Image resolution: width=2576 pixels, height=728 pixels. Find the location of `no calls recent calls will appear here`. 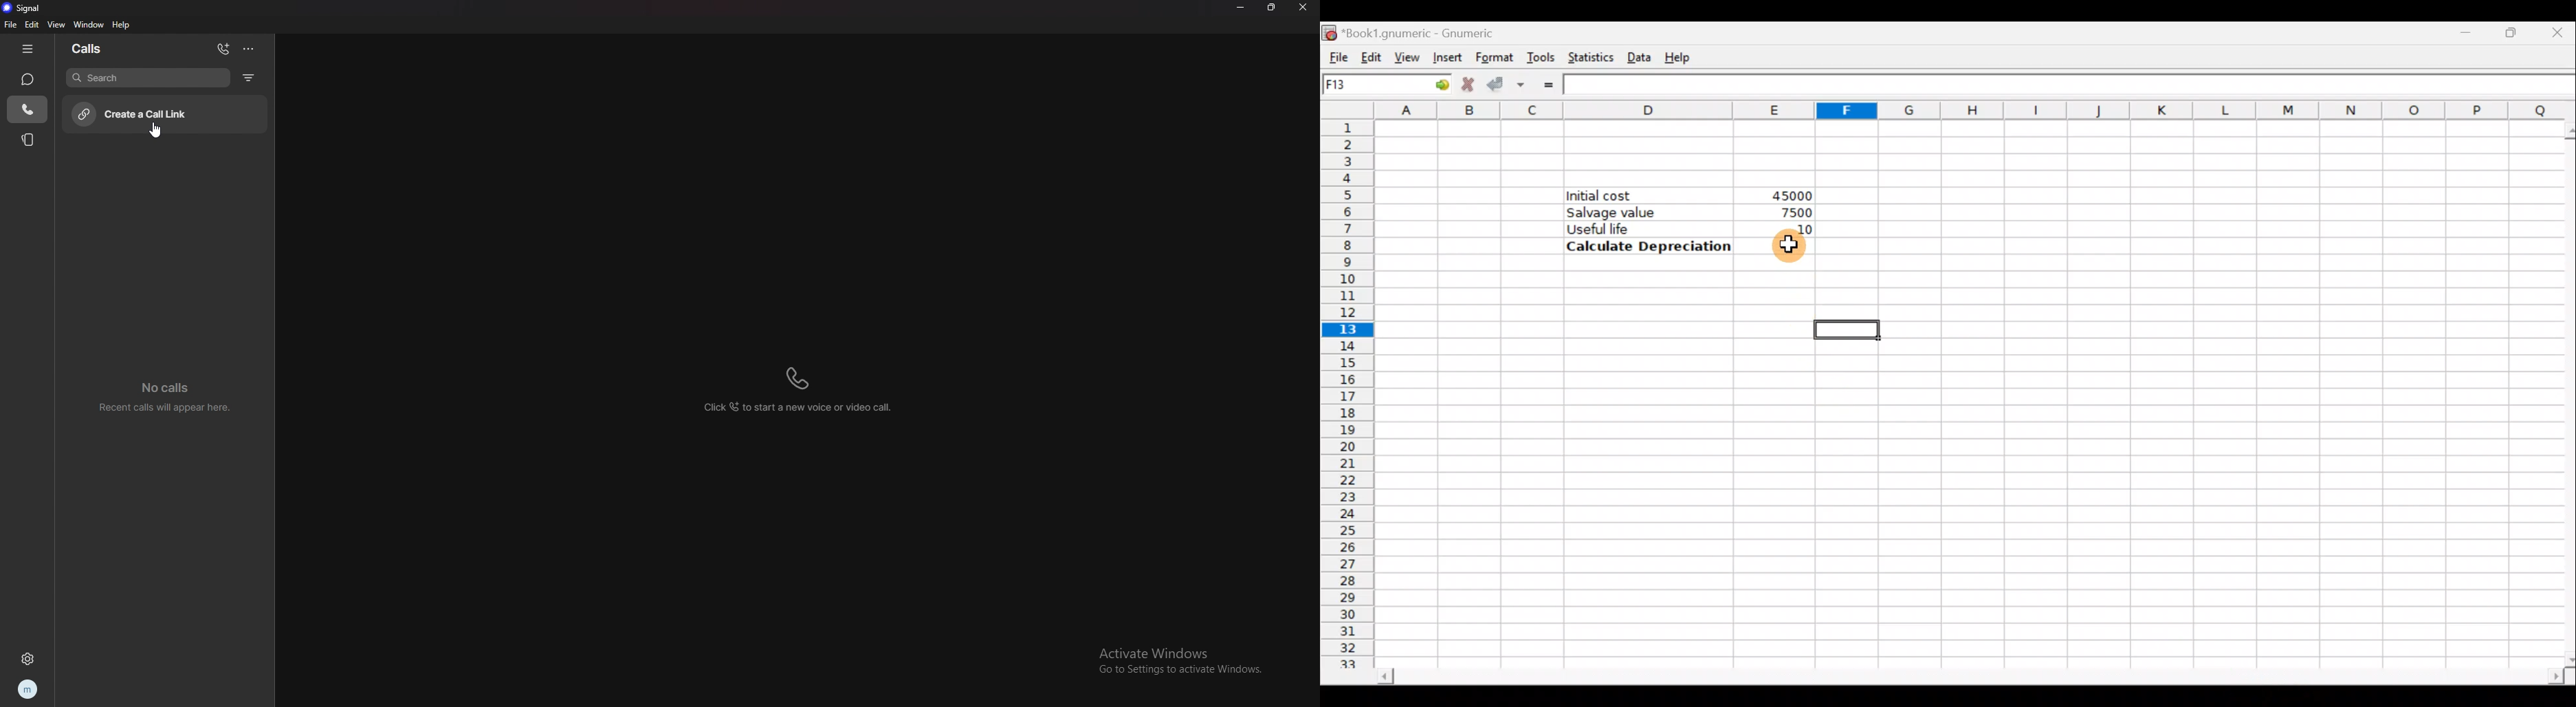

no calls recent calls will appear here is located at coordinates (166, 397).